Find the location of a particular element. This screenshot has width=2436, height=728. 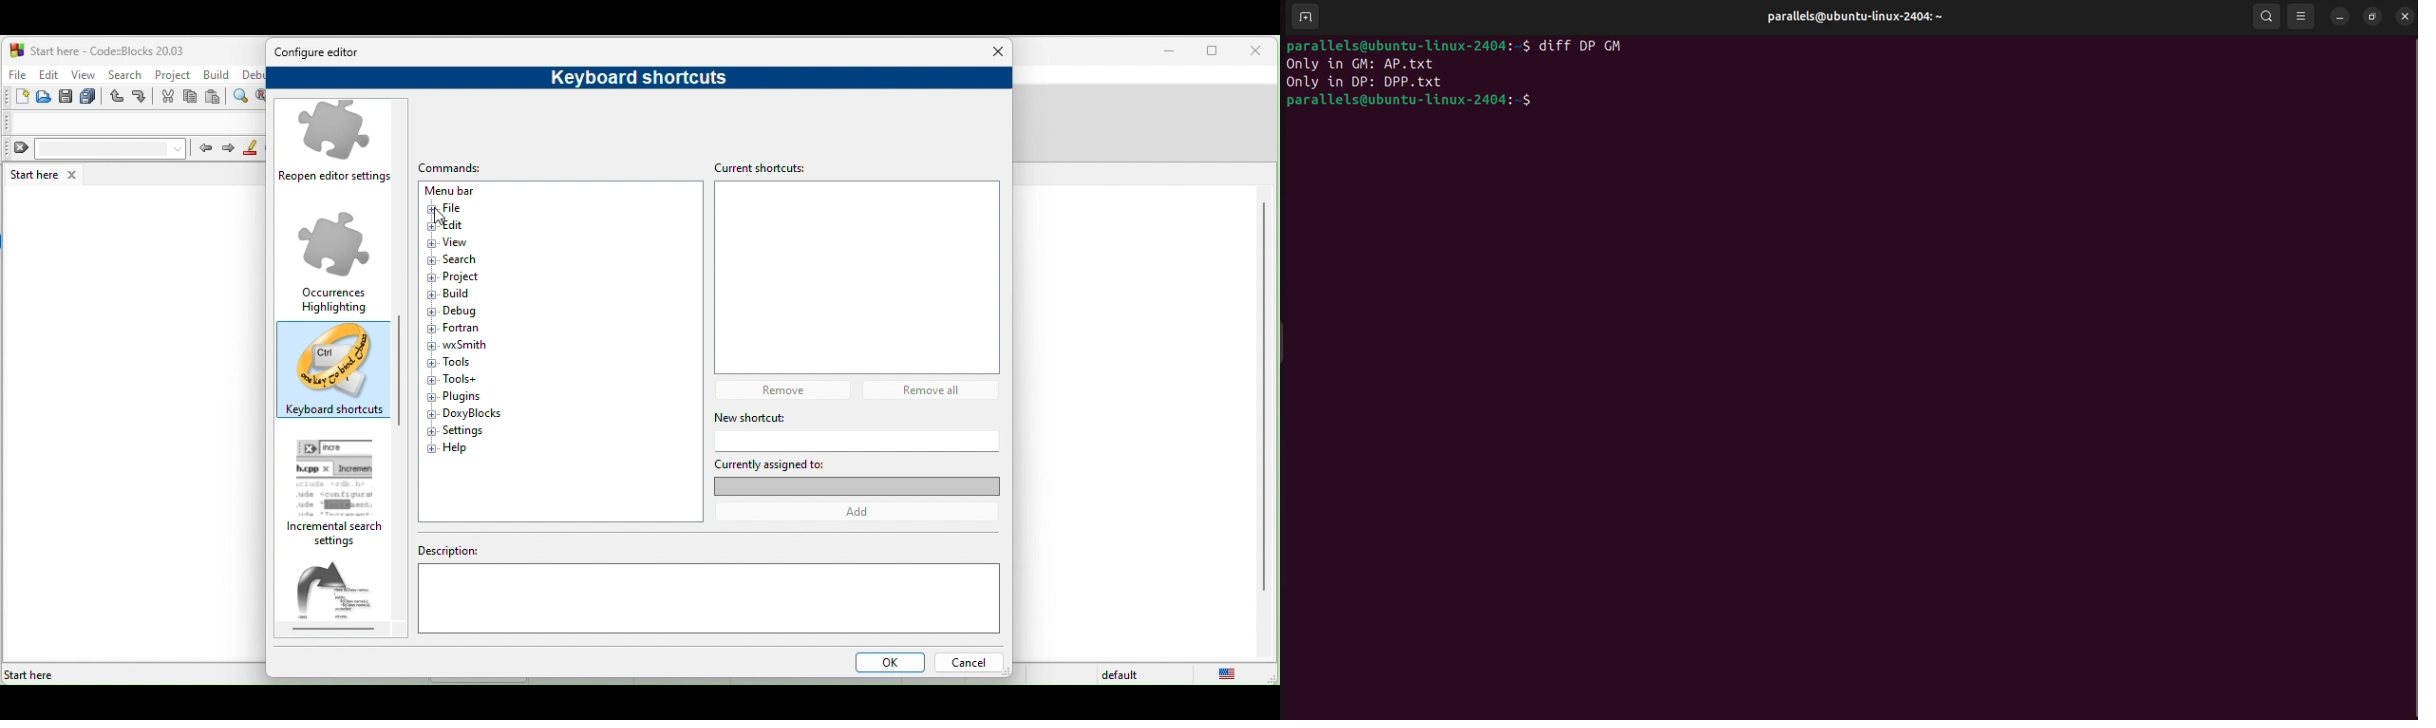

remove all is located at coordinates (936, 390).